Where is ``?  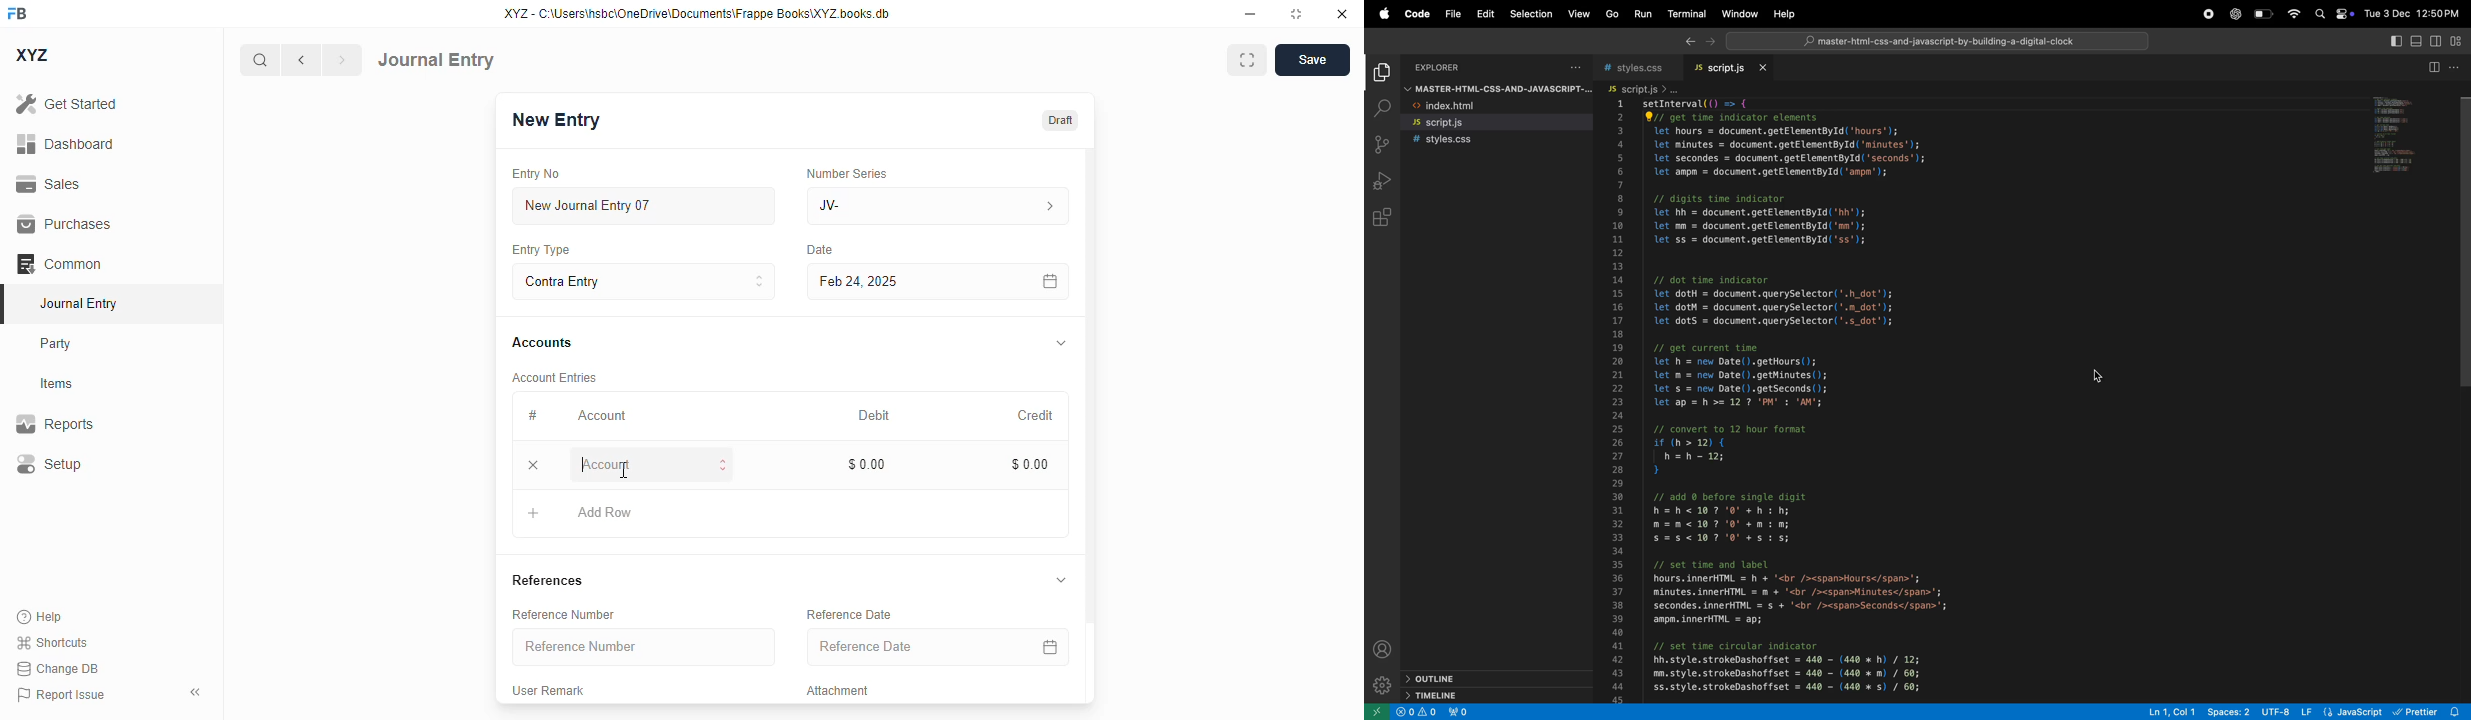  is located at coordinates (2234, 713).